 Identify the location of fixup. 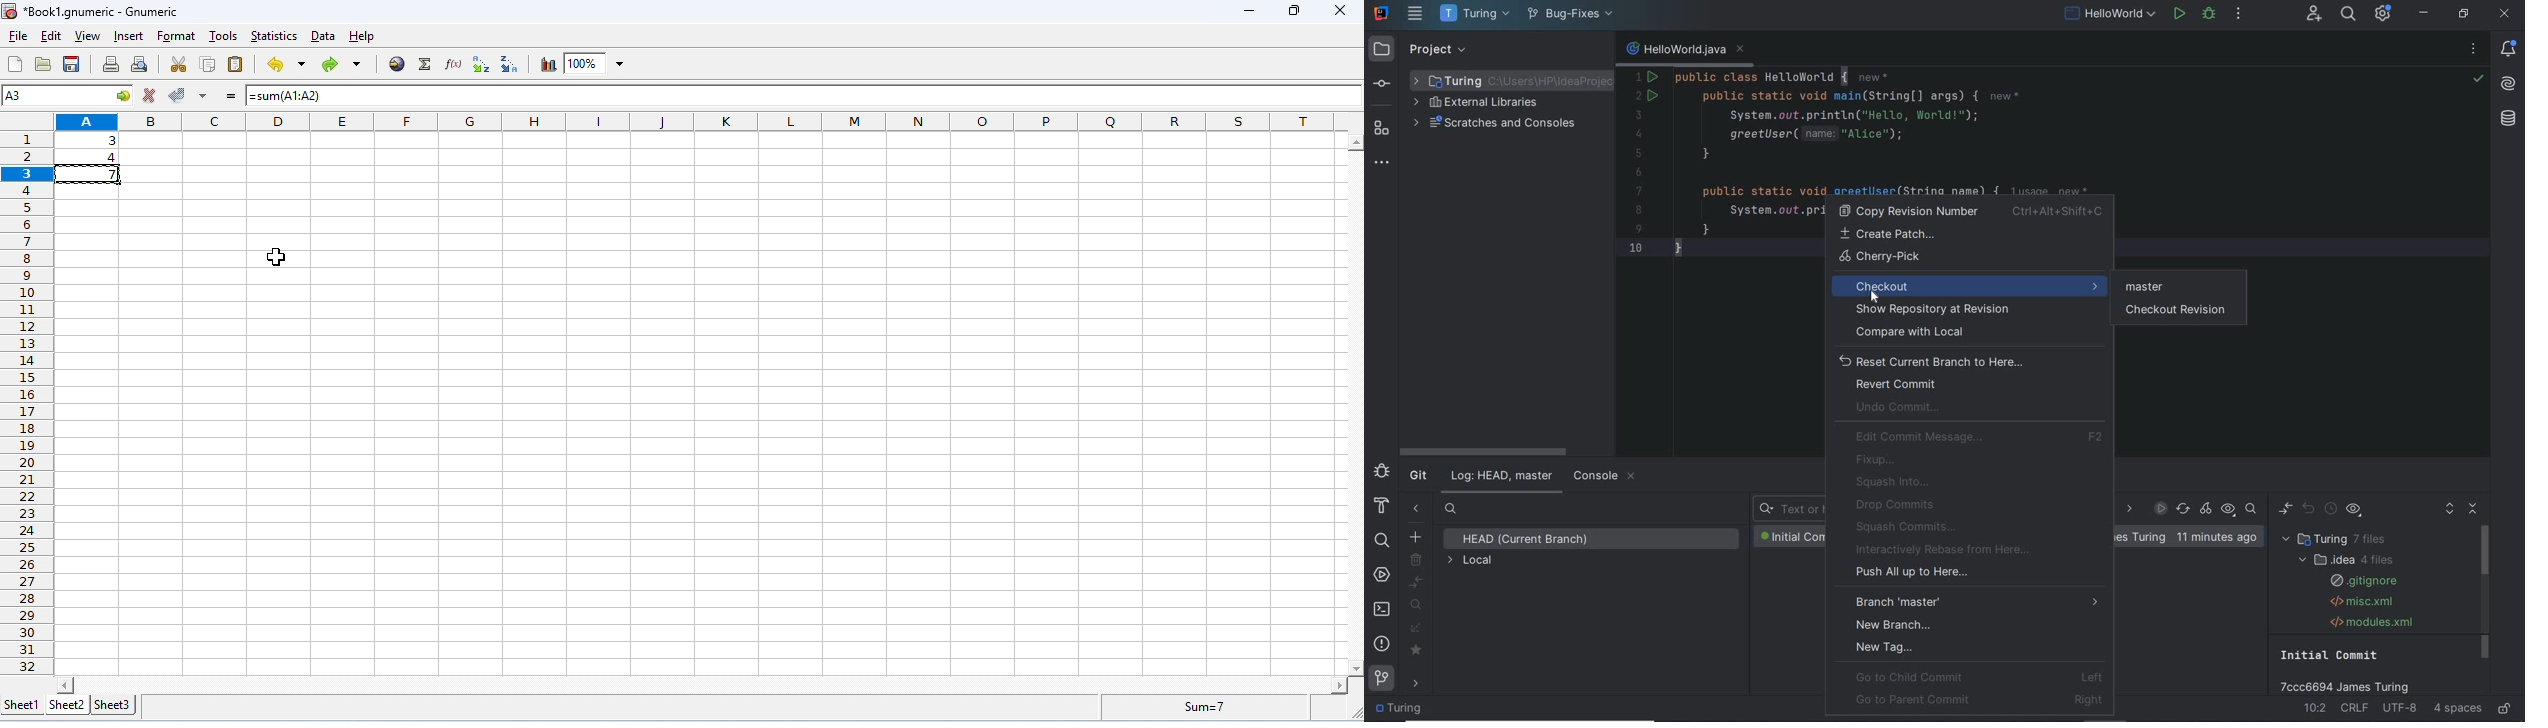
(1879, 460).